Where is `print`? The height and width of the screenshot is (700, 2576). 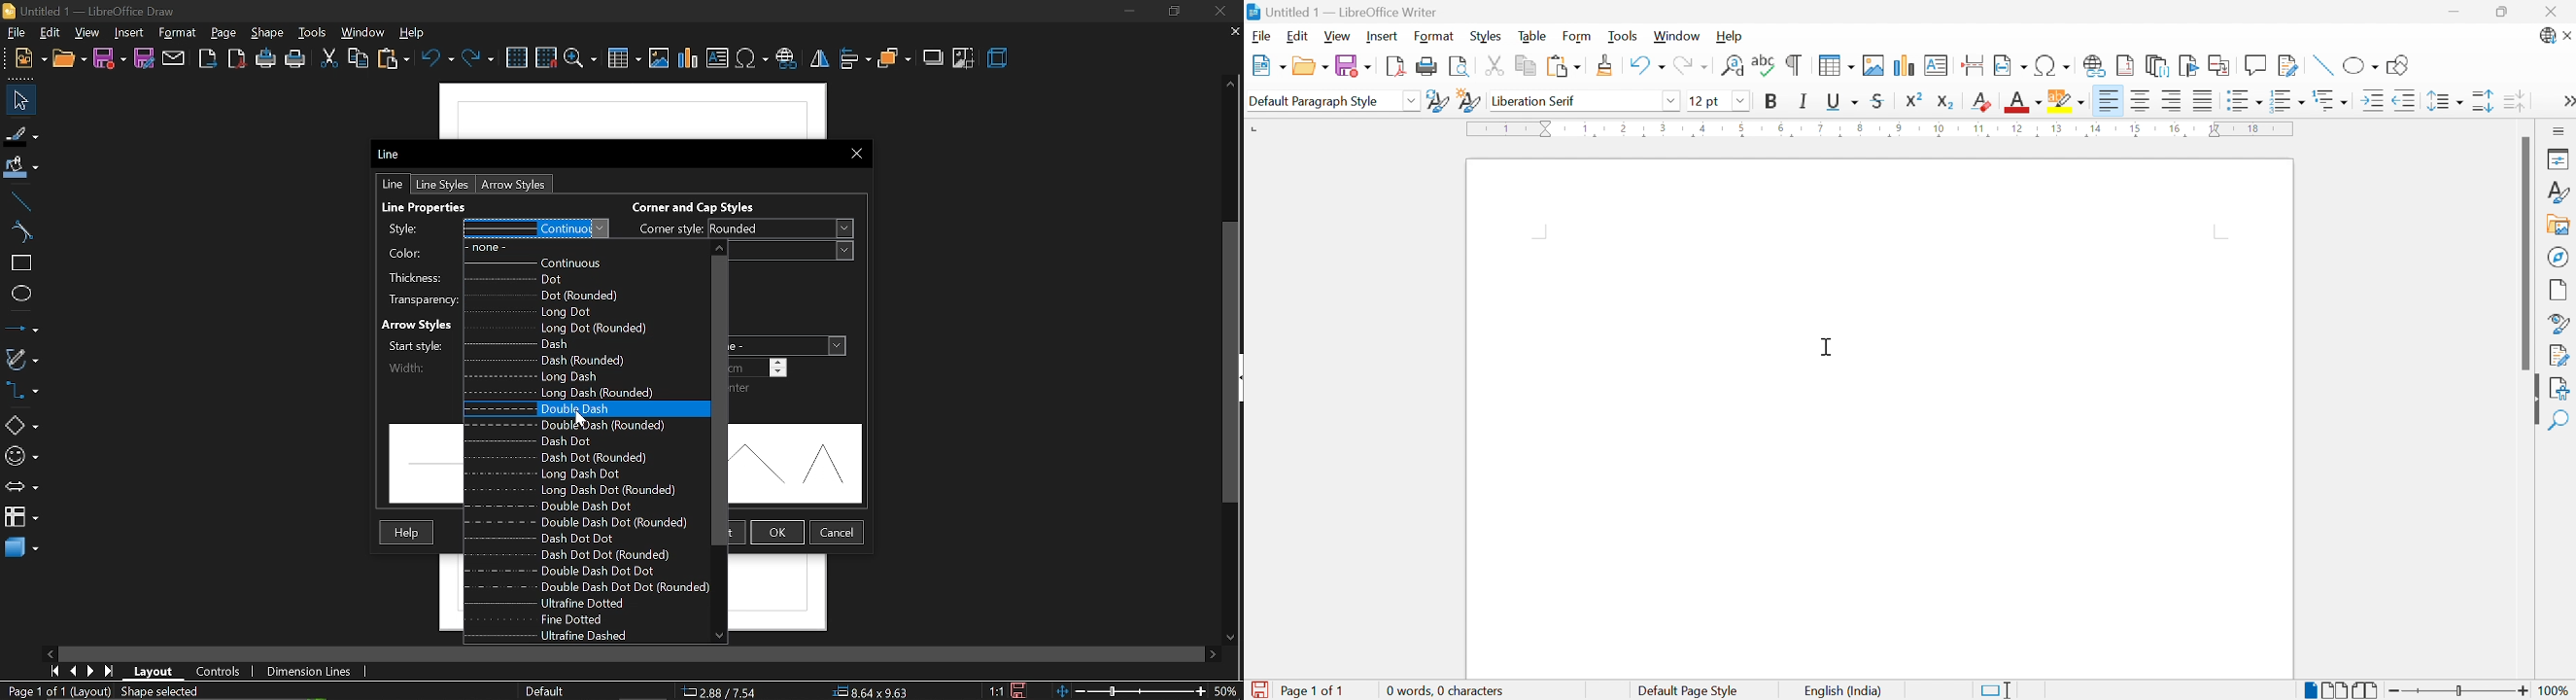
print is located at coordinates (297, 58).